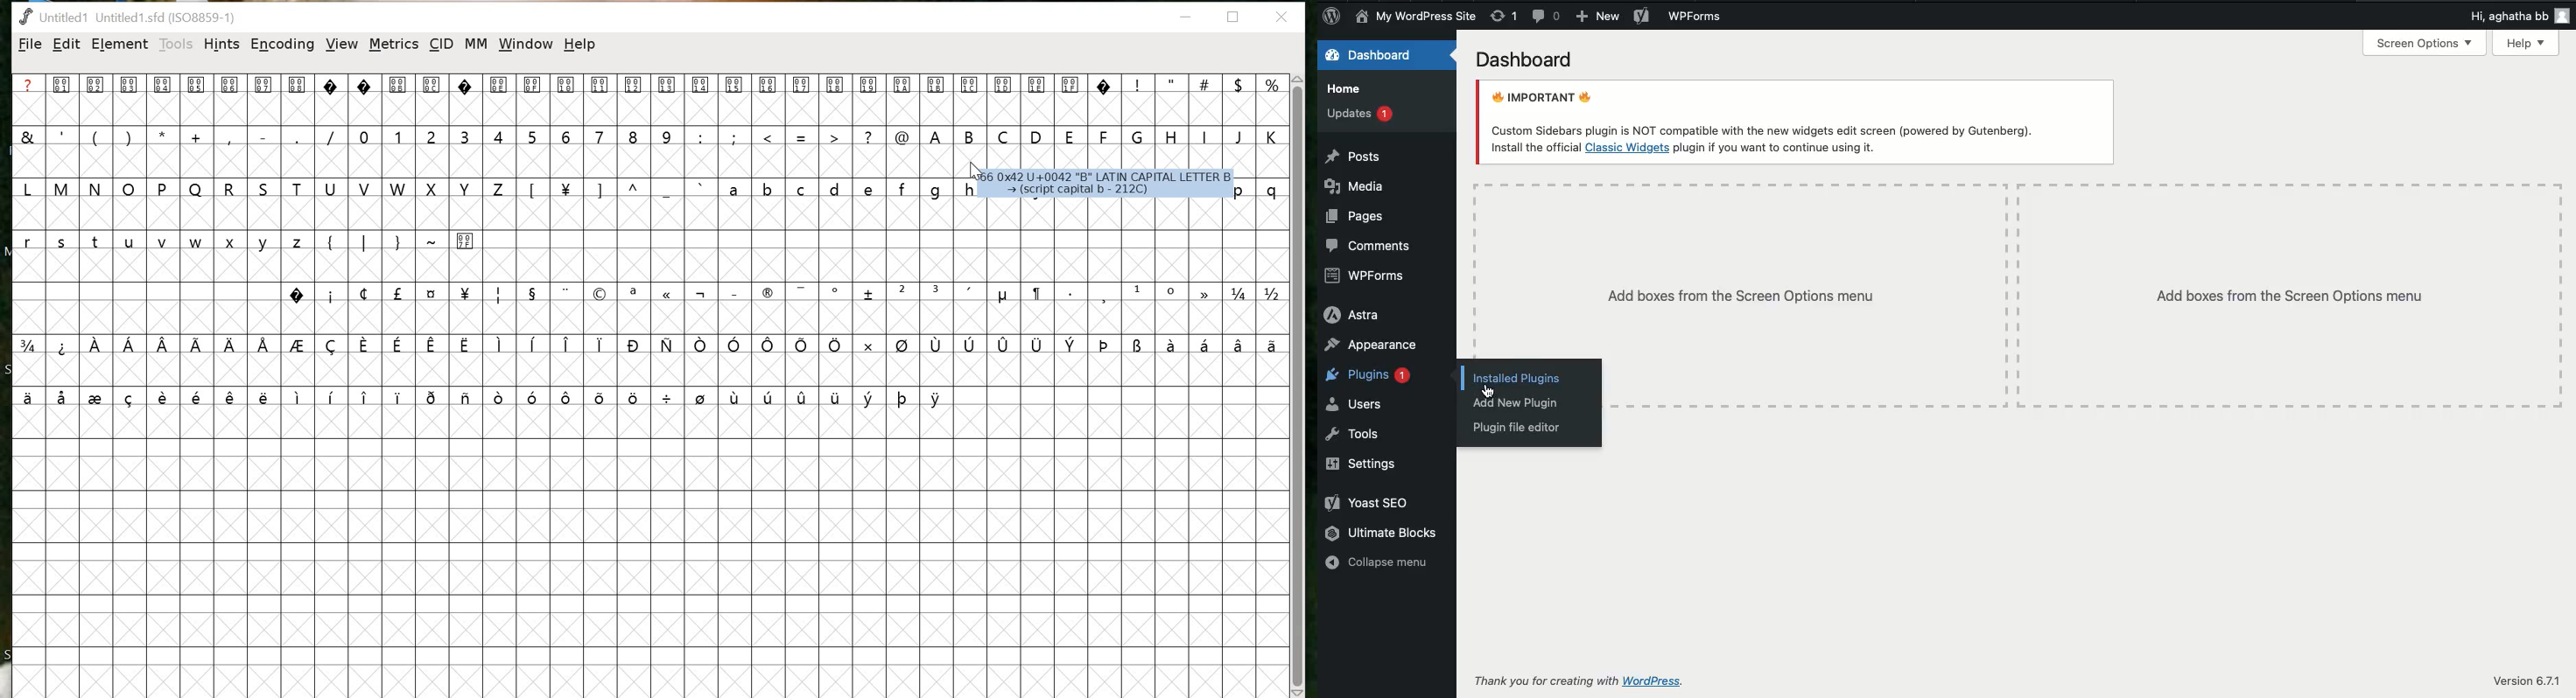  What do you see at coordinates (1284, 17) in the screenshot?
I see `close` at bounding box center [1284, 17].